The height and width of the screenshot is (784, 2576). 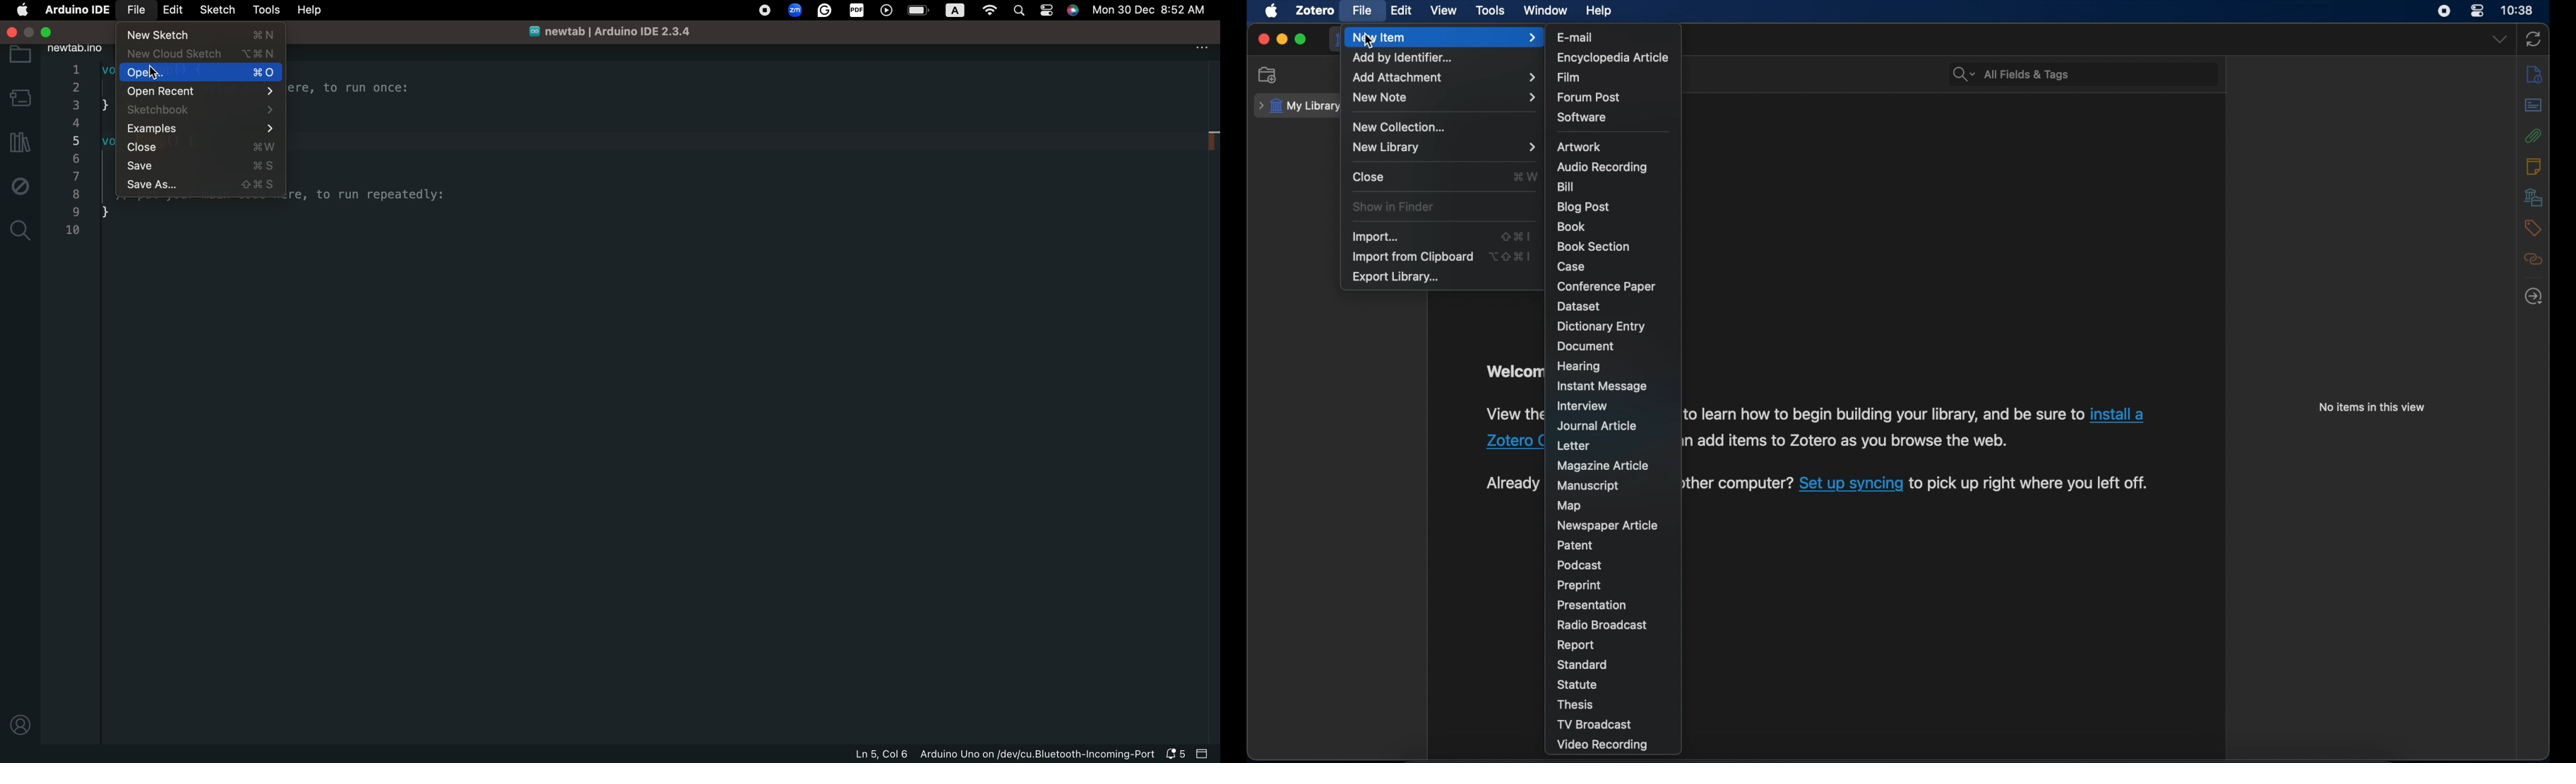 What do you see at coordinates (2534, 259) in the screenshot?
I see `related` at bounding box center [2534, 259].